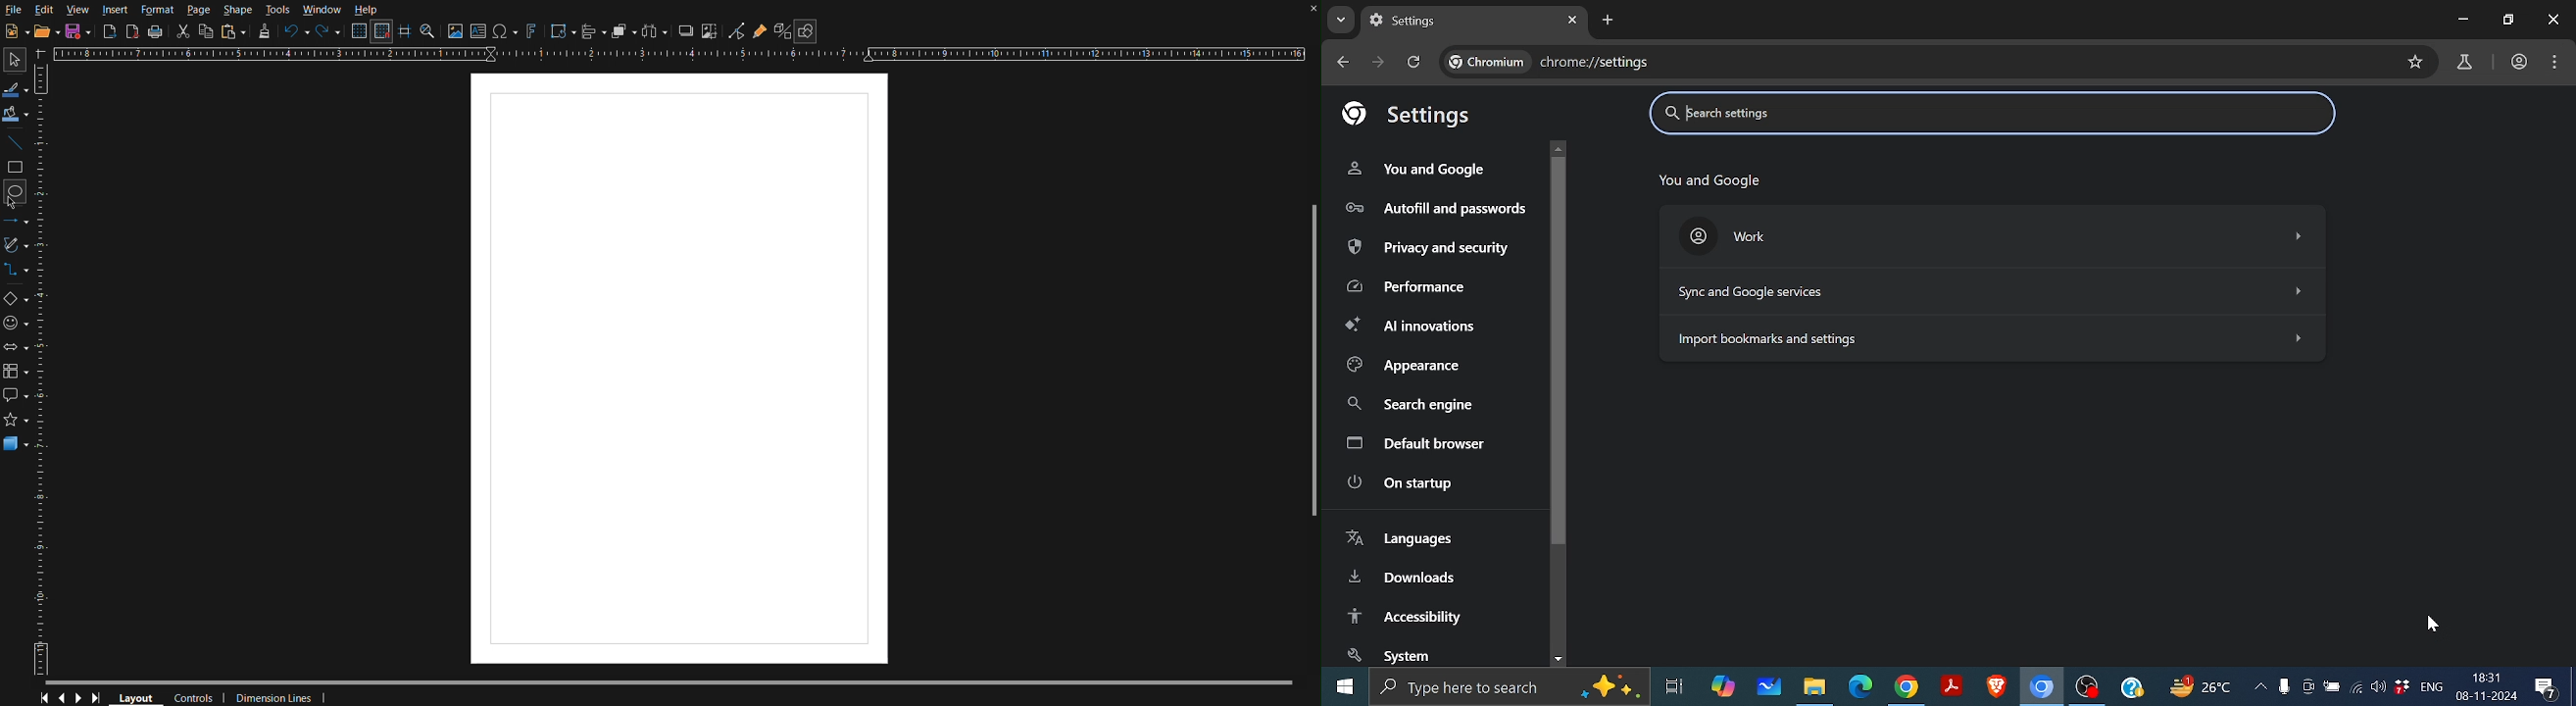  What do you see at coordinates (659, 32) in the screenshot?
I see `Distribute objects` at bounding box center [659, 32].